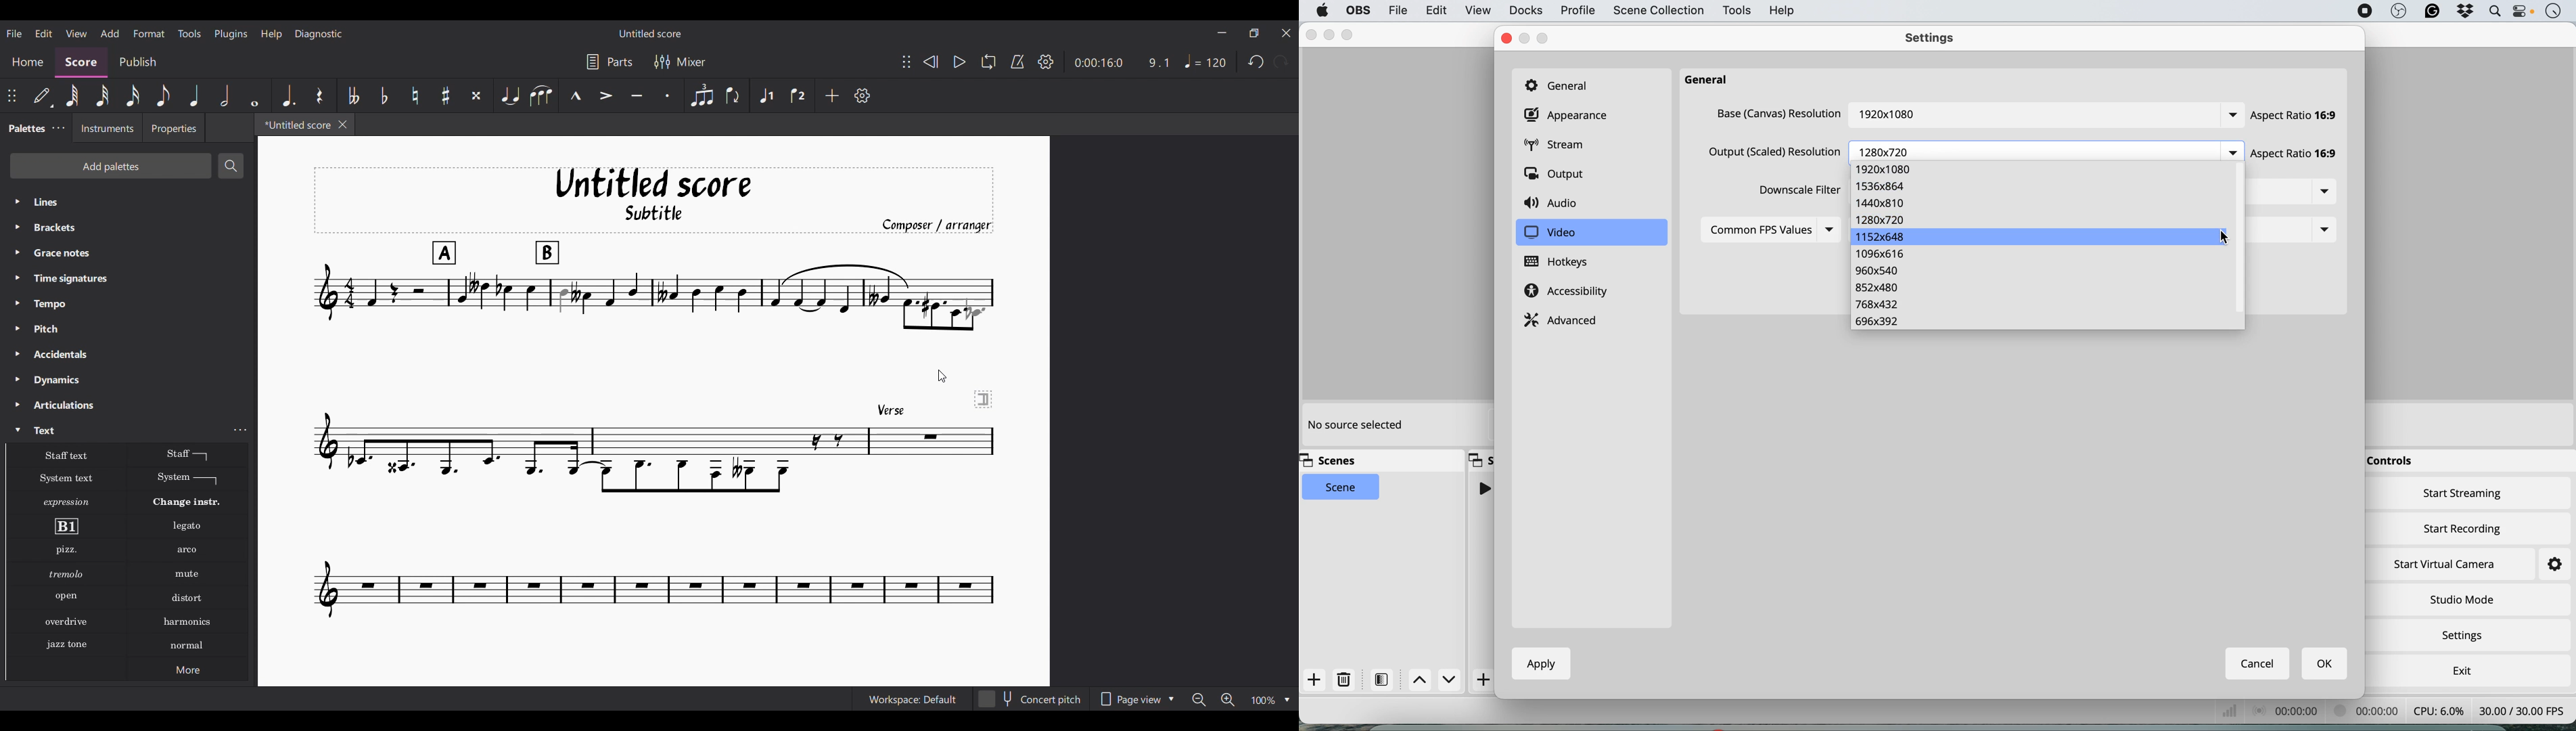 The image size is (2576, 756). I want to click on screen recorder, so click(2365, 12).